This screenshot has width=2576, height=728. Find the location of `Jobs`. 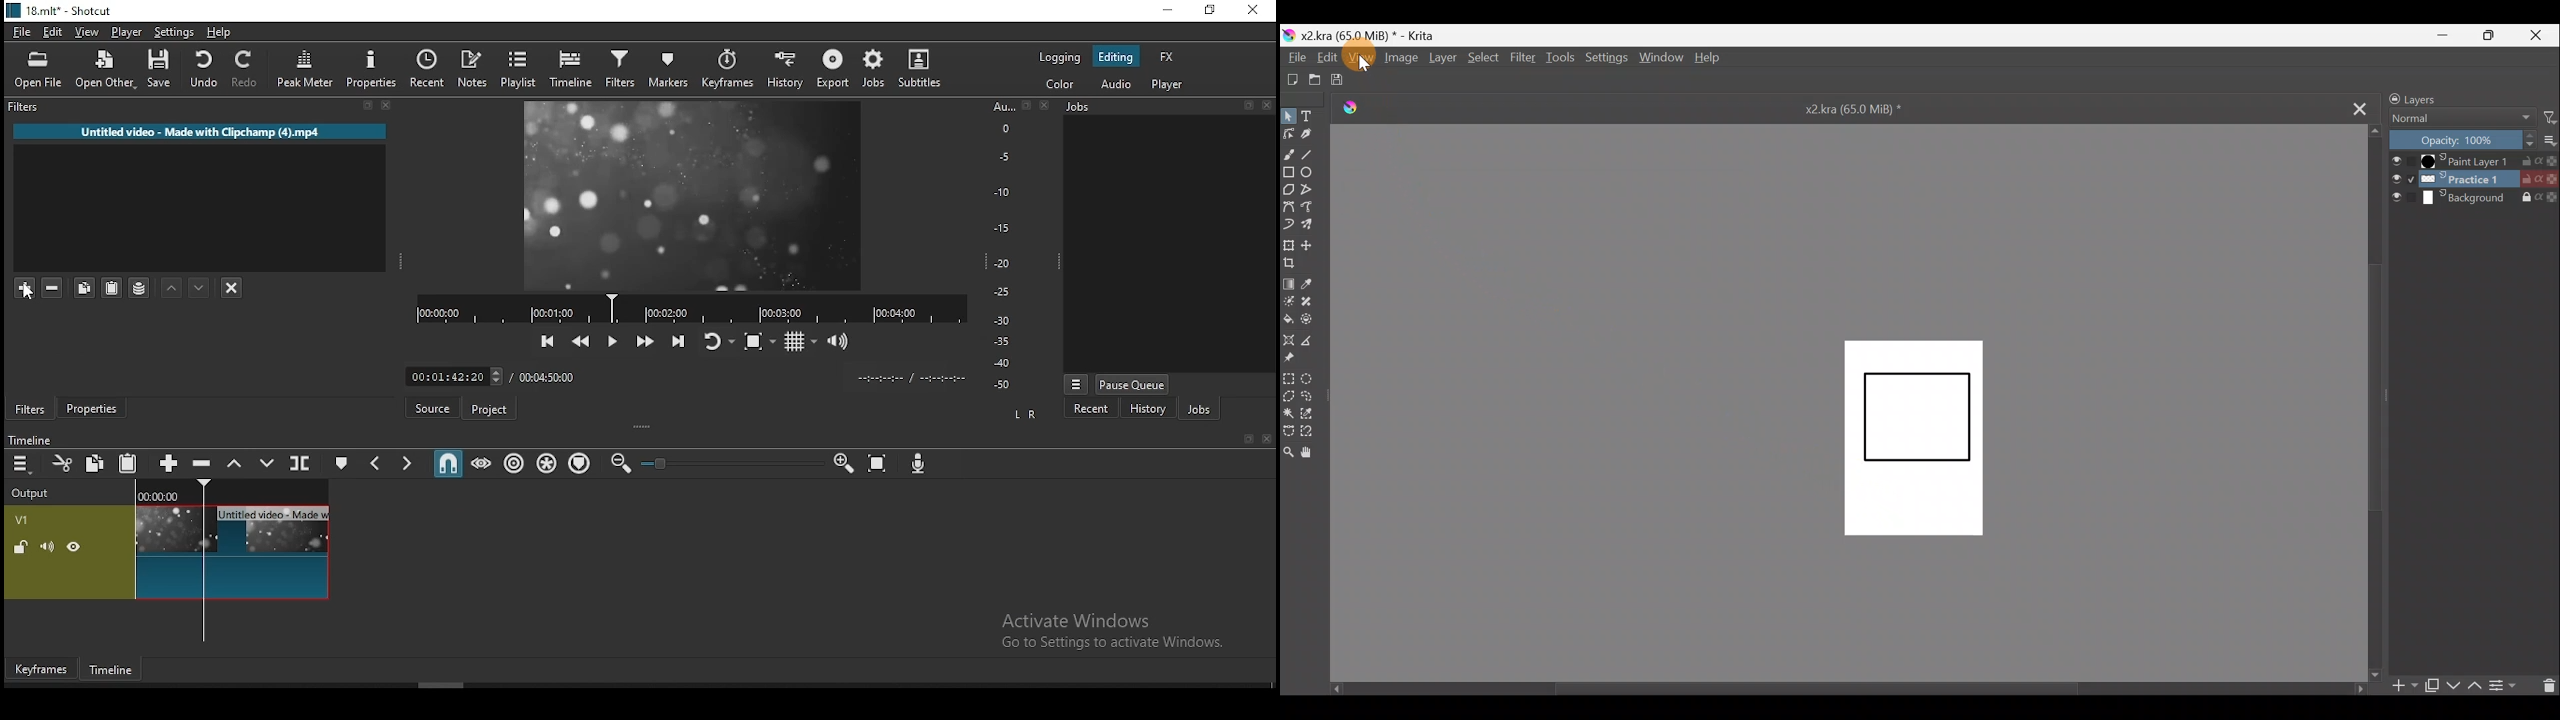

Jobs is located at coordinates (1078, 107).